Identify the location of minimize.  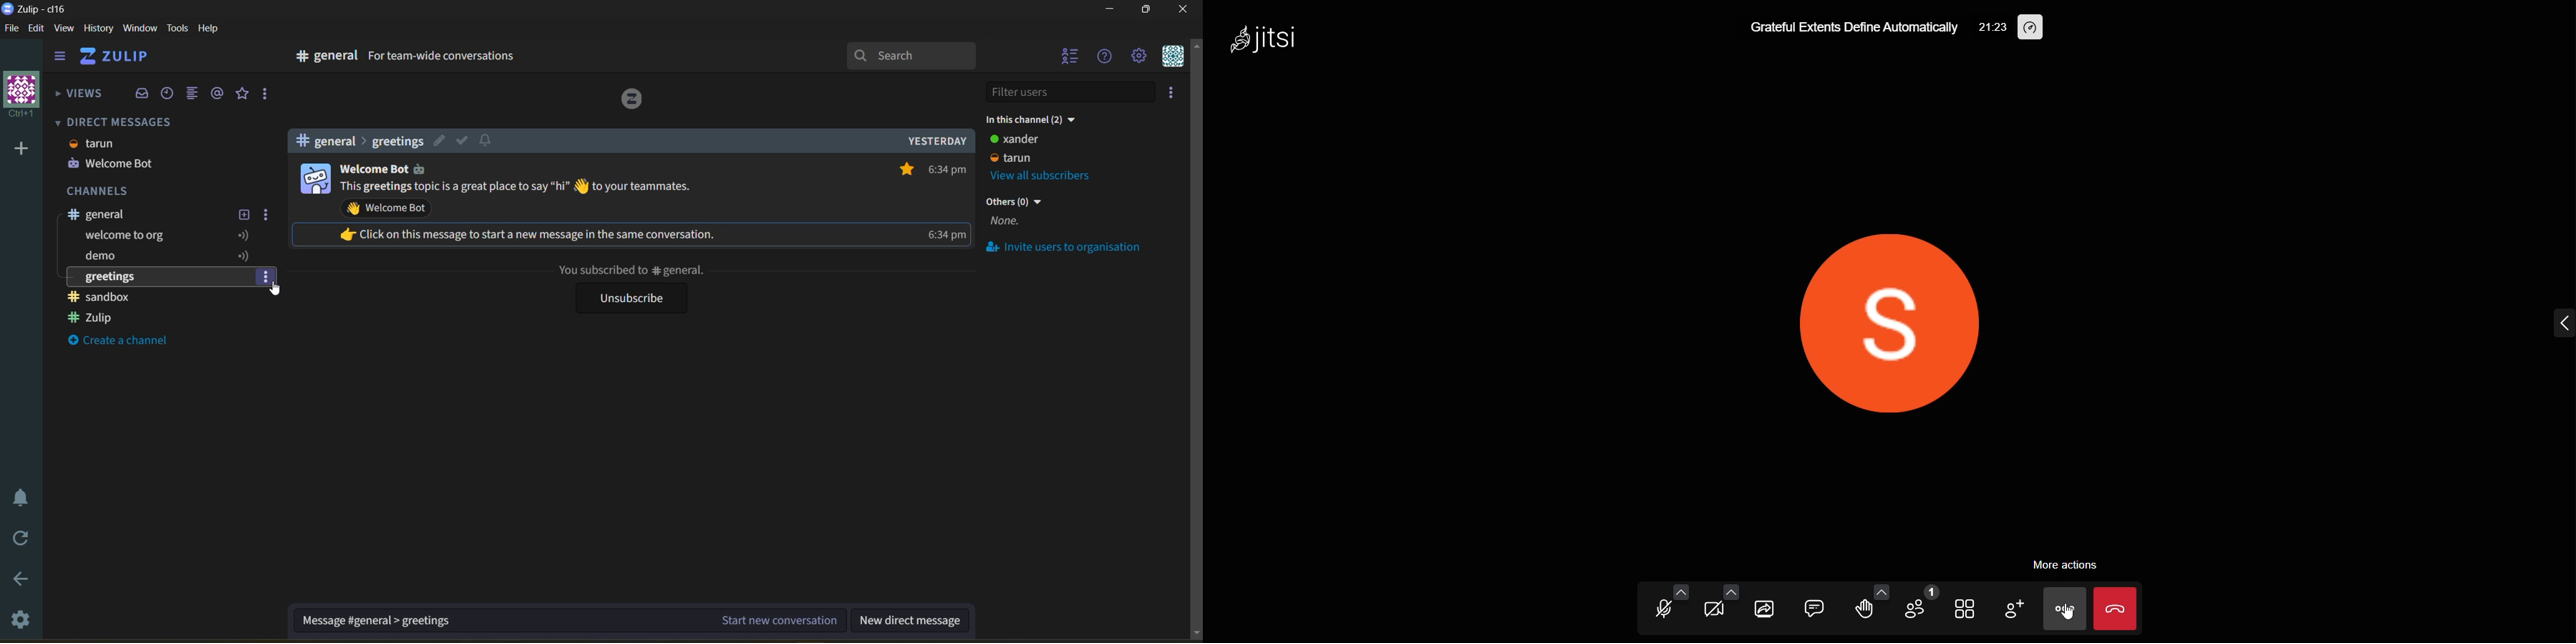
(1113, 9).